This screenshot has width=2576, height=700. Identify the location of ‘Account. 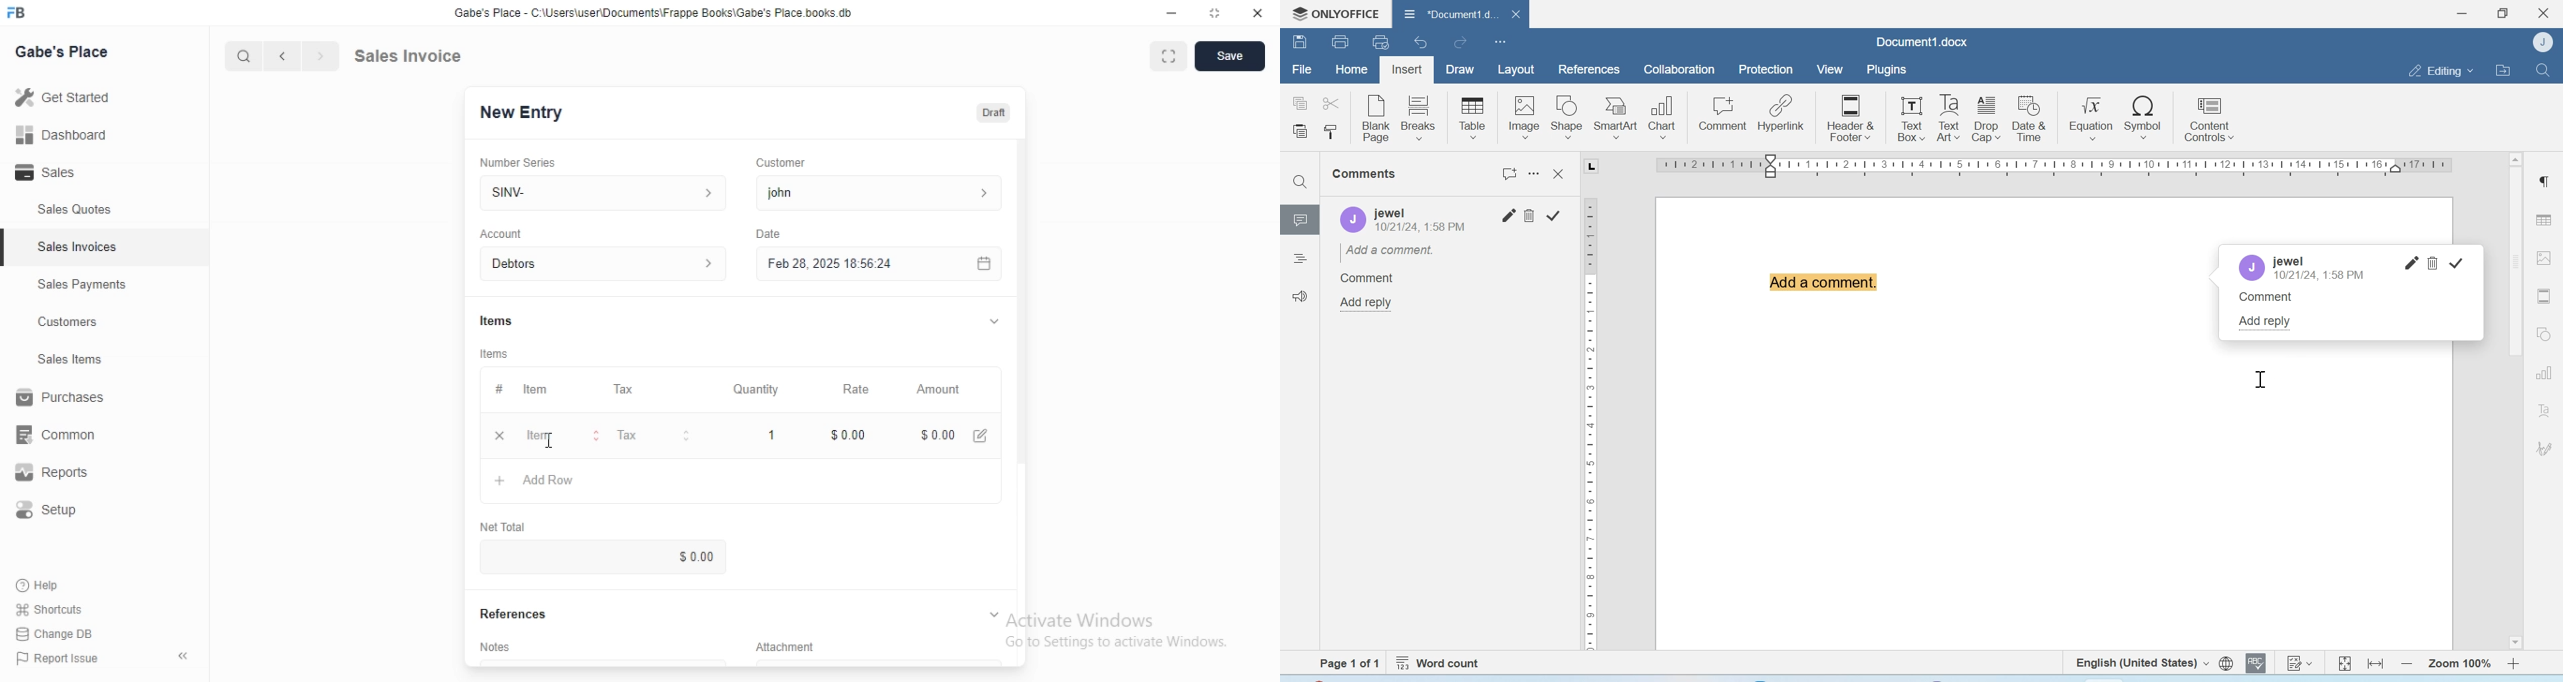
(501, 233).